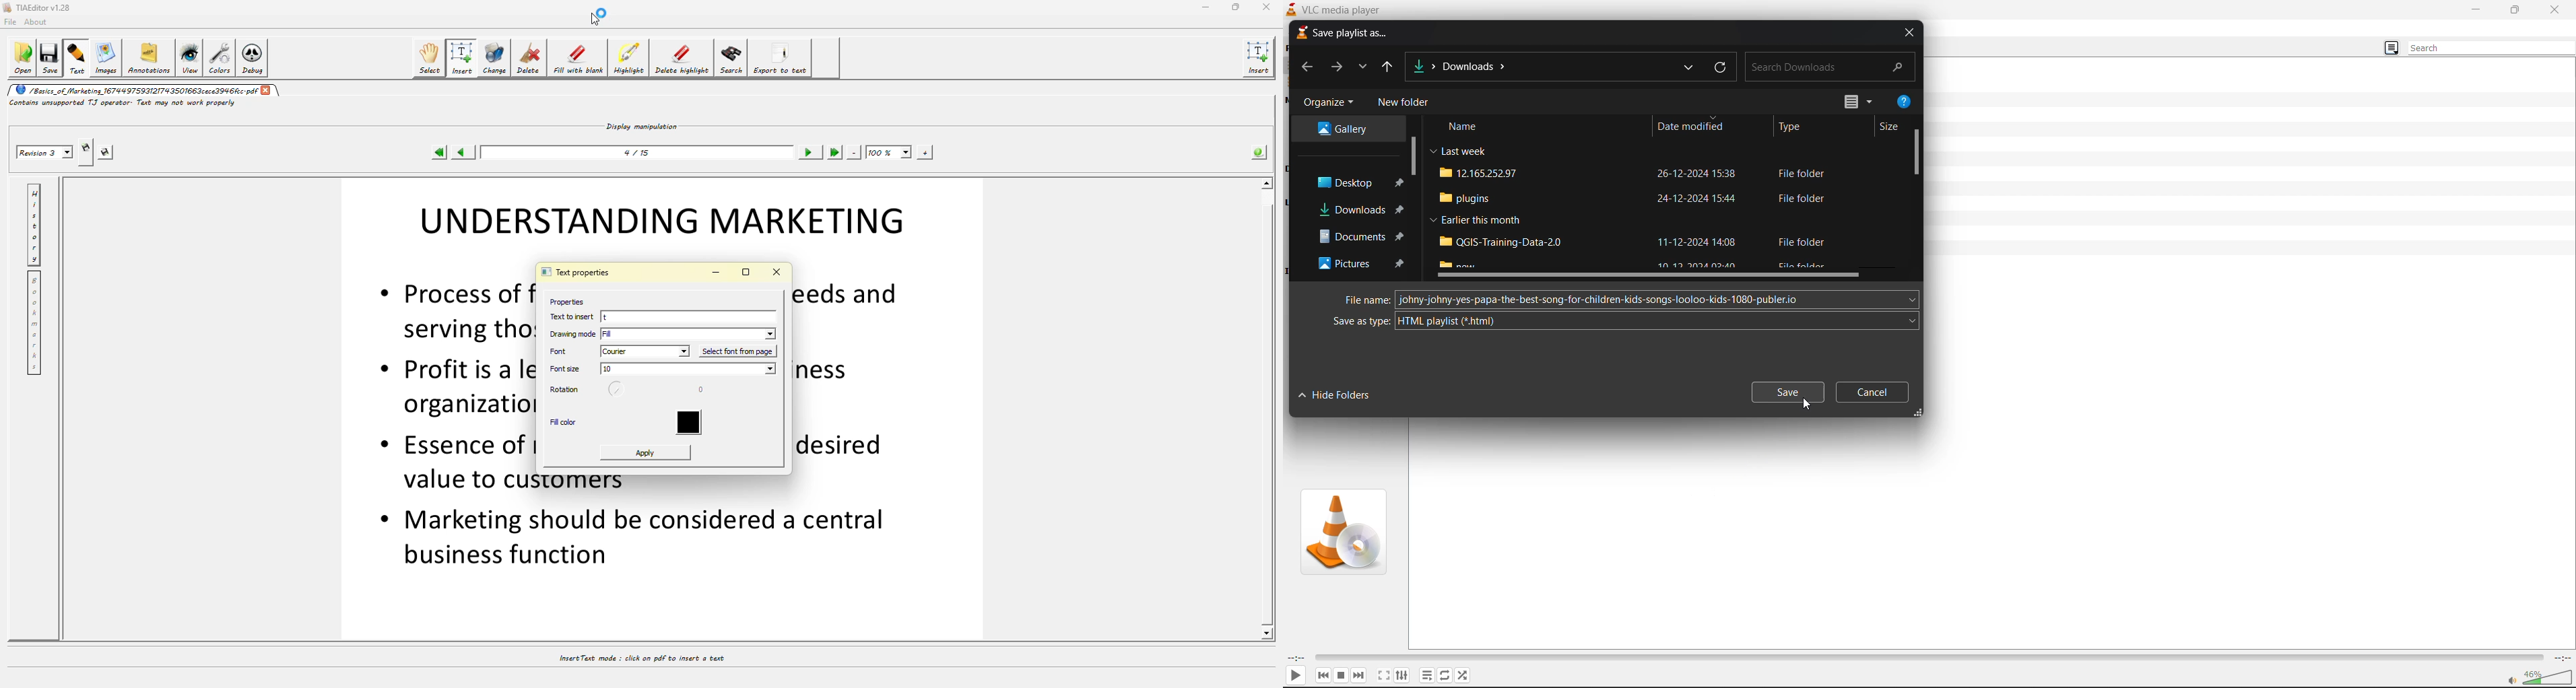  I want to click on minimize, so click(2474, 9).